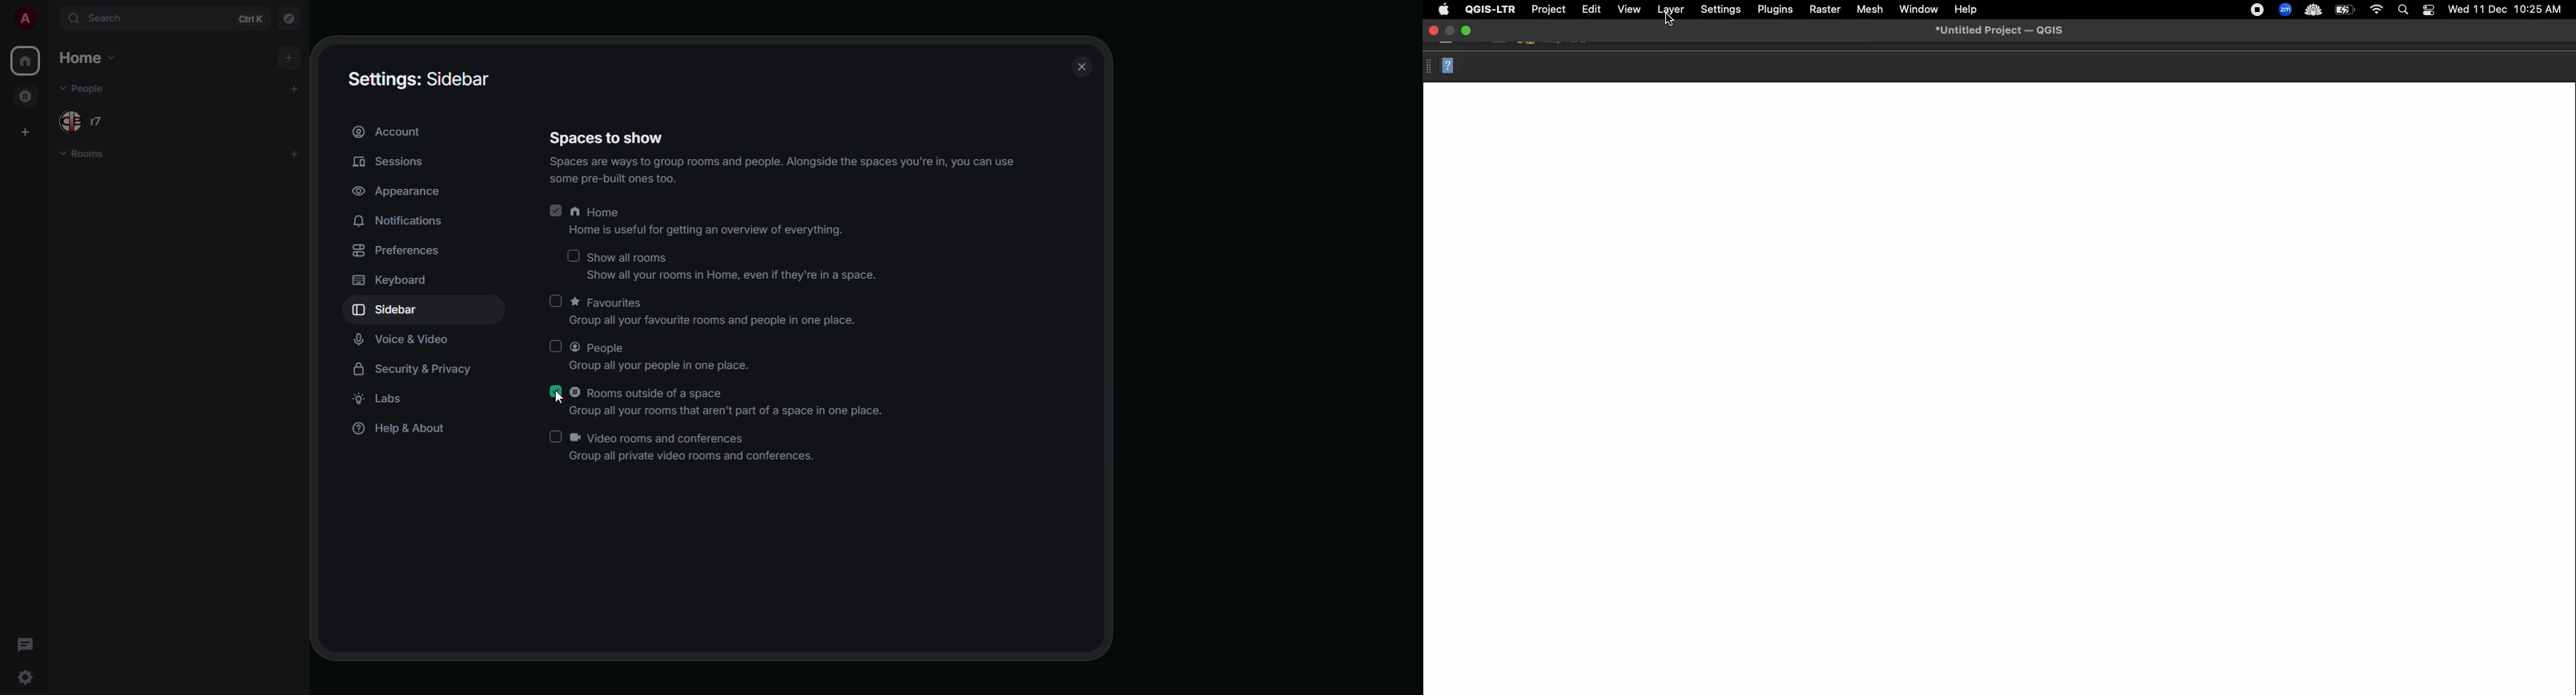  Describe the element at coordinates (558, 398) in the screenshot. I see `cursor` at that location.